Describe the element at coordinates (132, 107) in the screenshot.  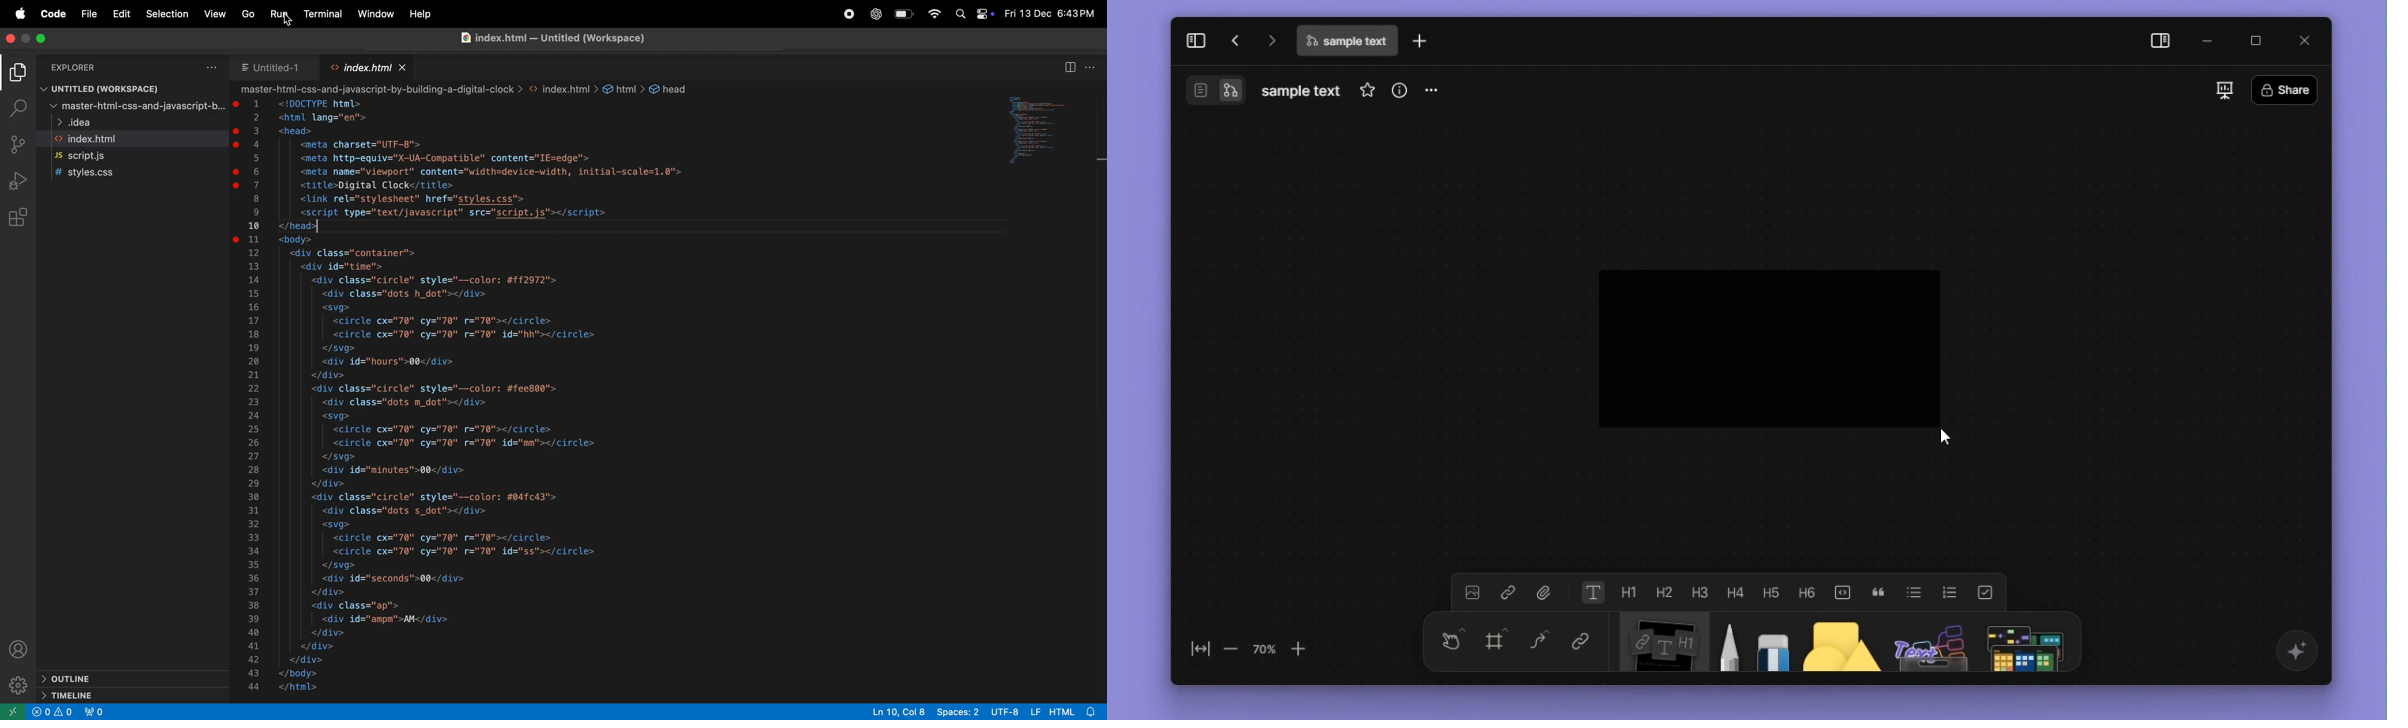
I see `master -css htm java script` at that location.